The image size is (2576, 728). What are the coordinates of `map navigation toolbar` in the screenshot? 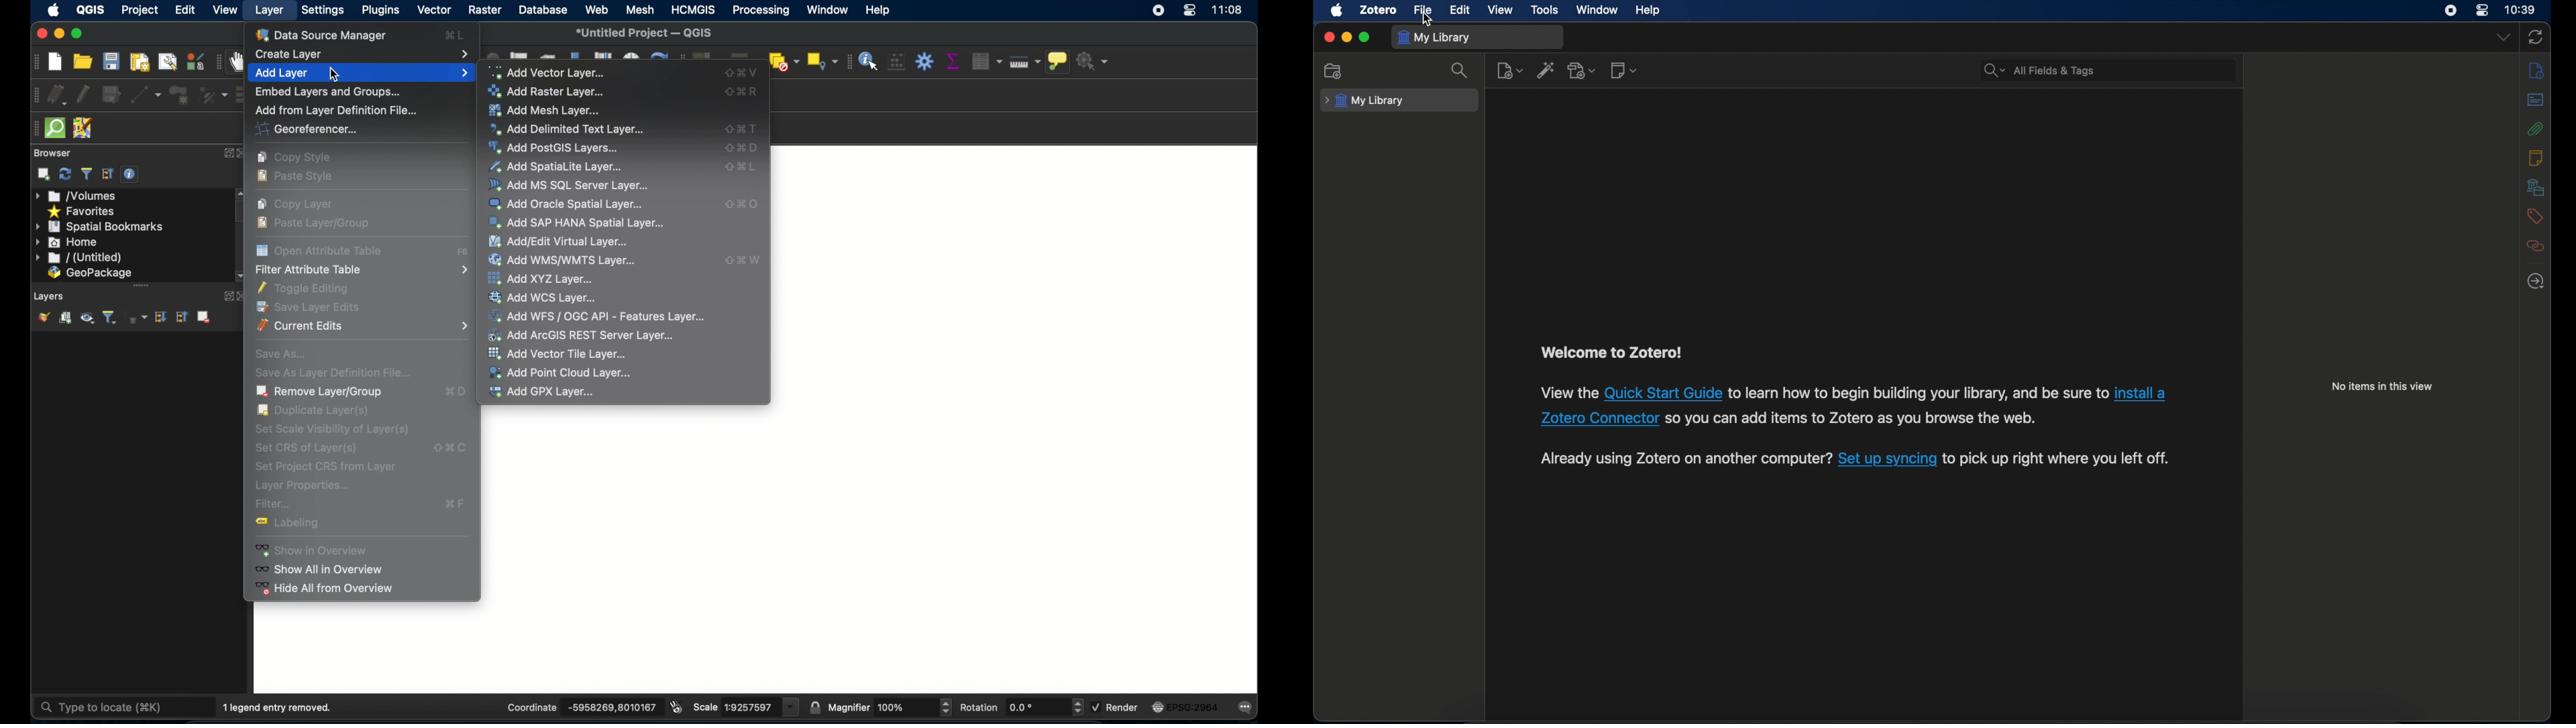 It's located at (219, 62).